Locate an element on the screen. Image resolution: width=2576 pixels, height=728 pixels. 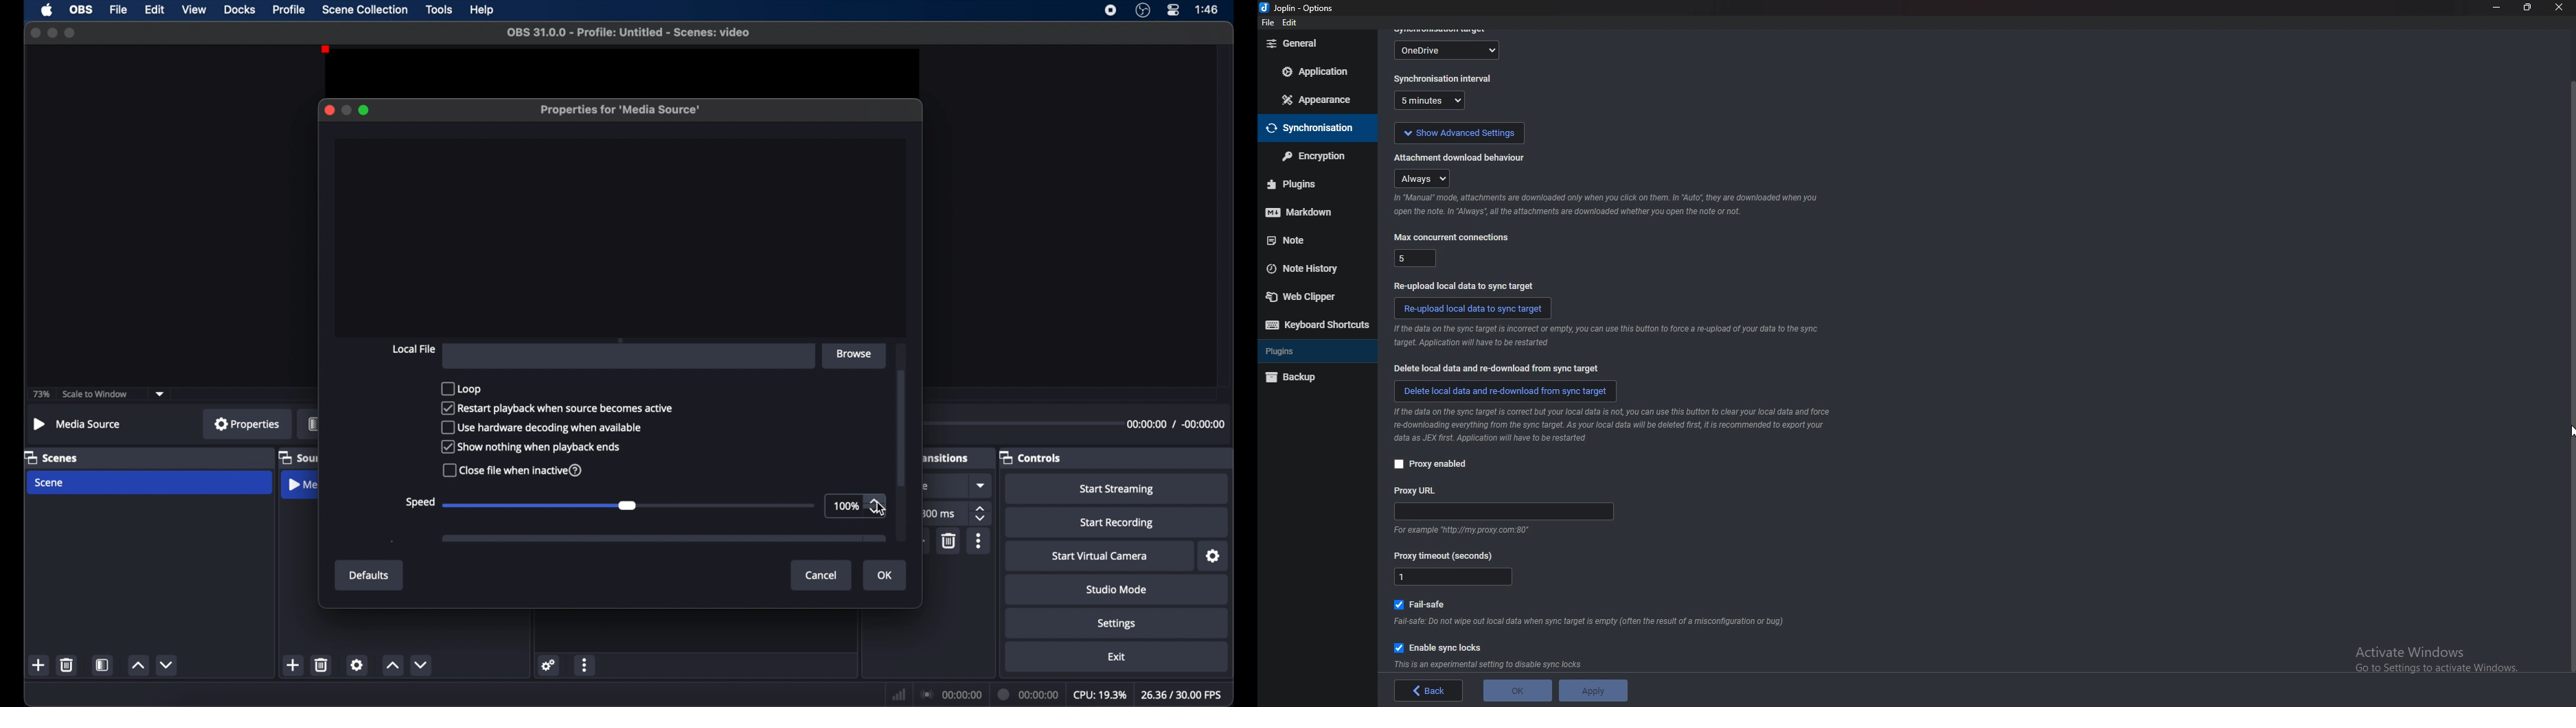
appearance is located at coordinates (1319, 98).